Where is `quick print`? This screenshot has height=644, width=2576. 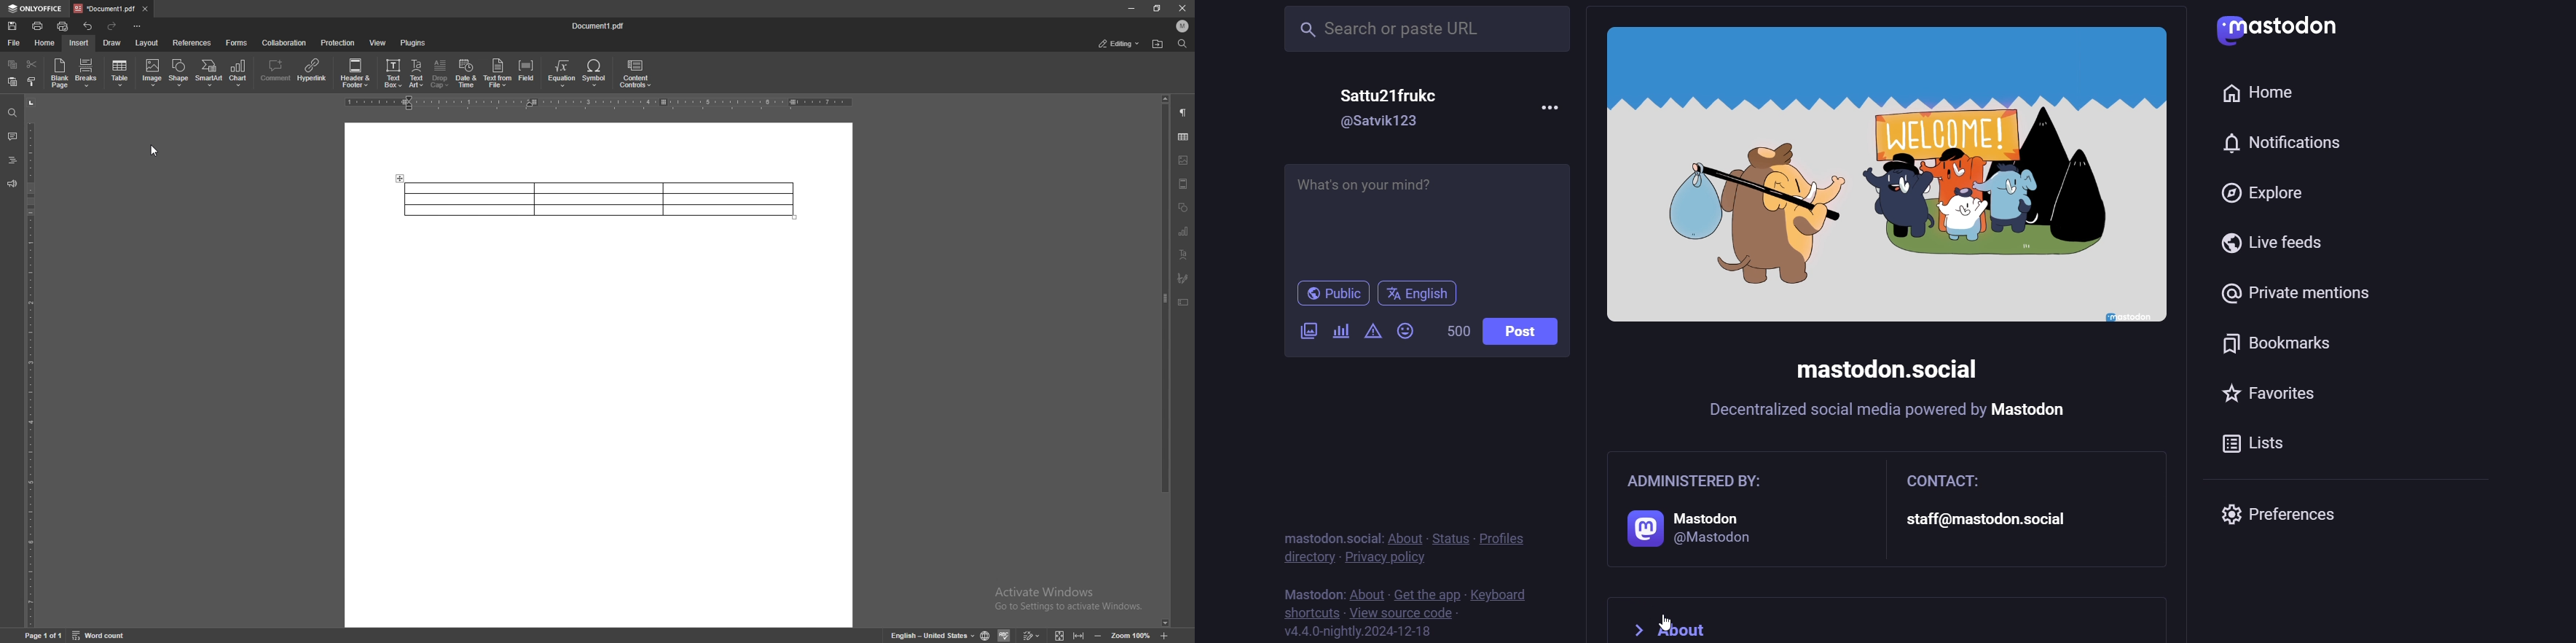
quick print is located at coordinates (63, 27).